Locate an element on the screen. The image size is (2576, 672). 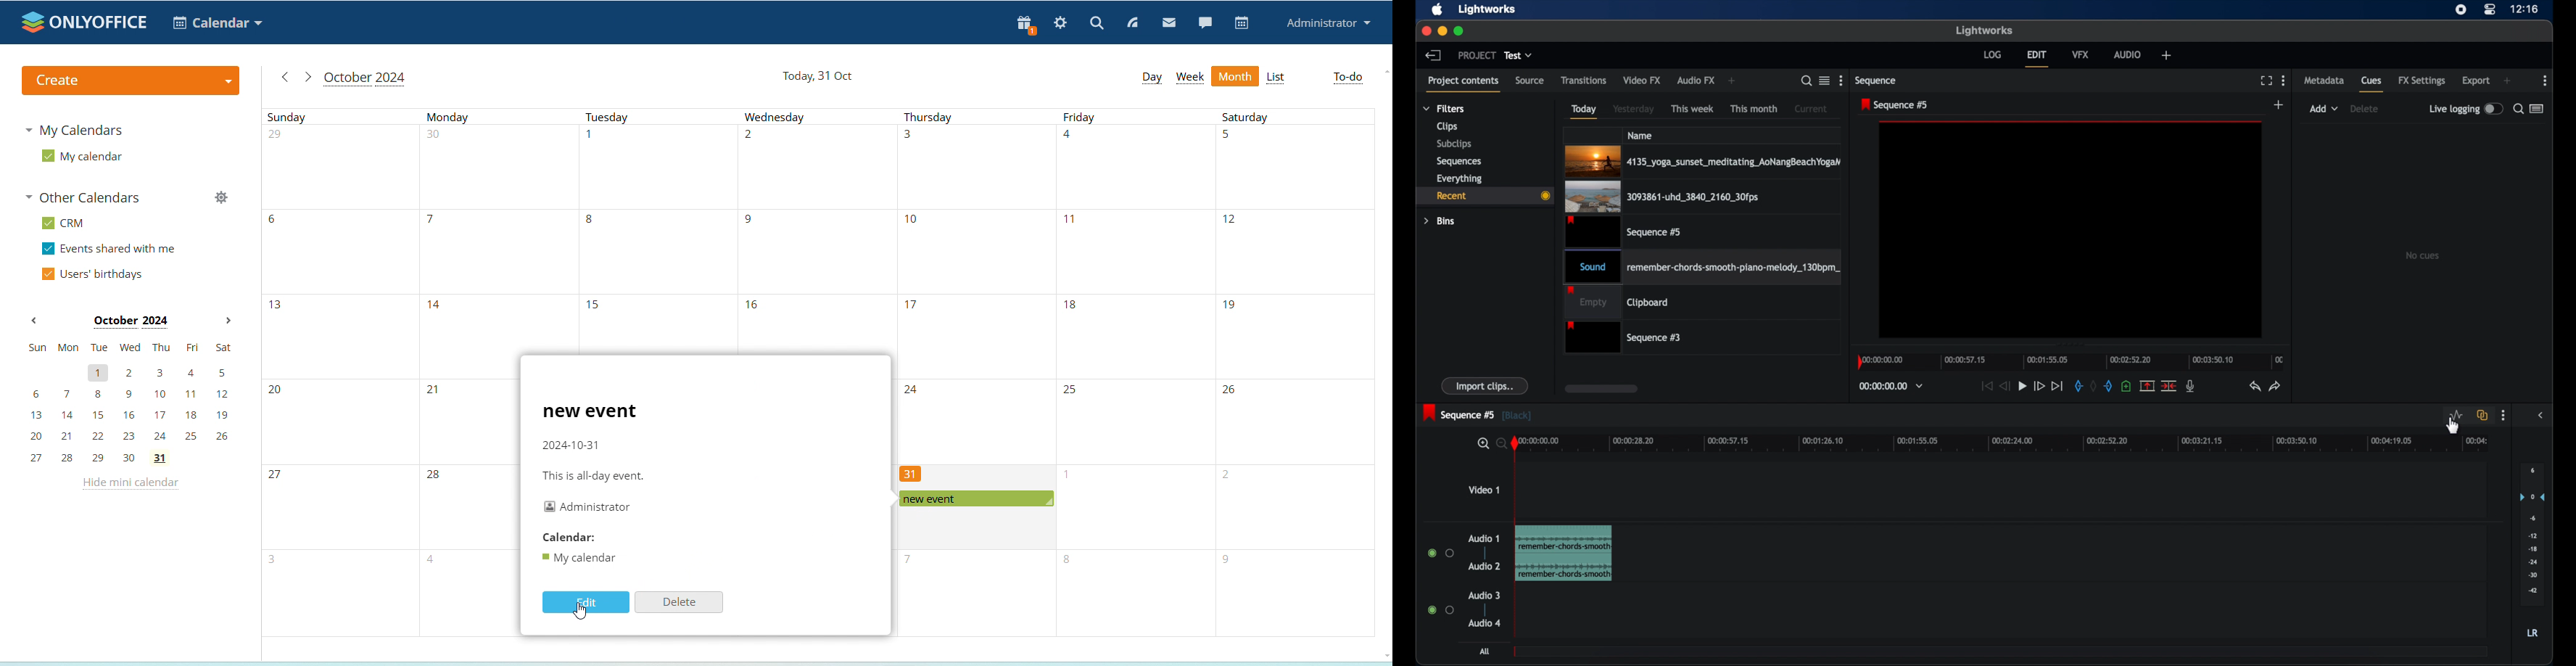
add is located at coordinates (2279, 105).